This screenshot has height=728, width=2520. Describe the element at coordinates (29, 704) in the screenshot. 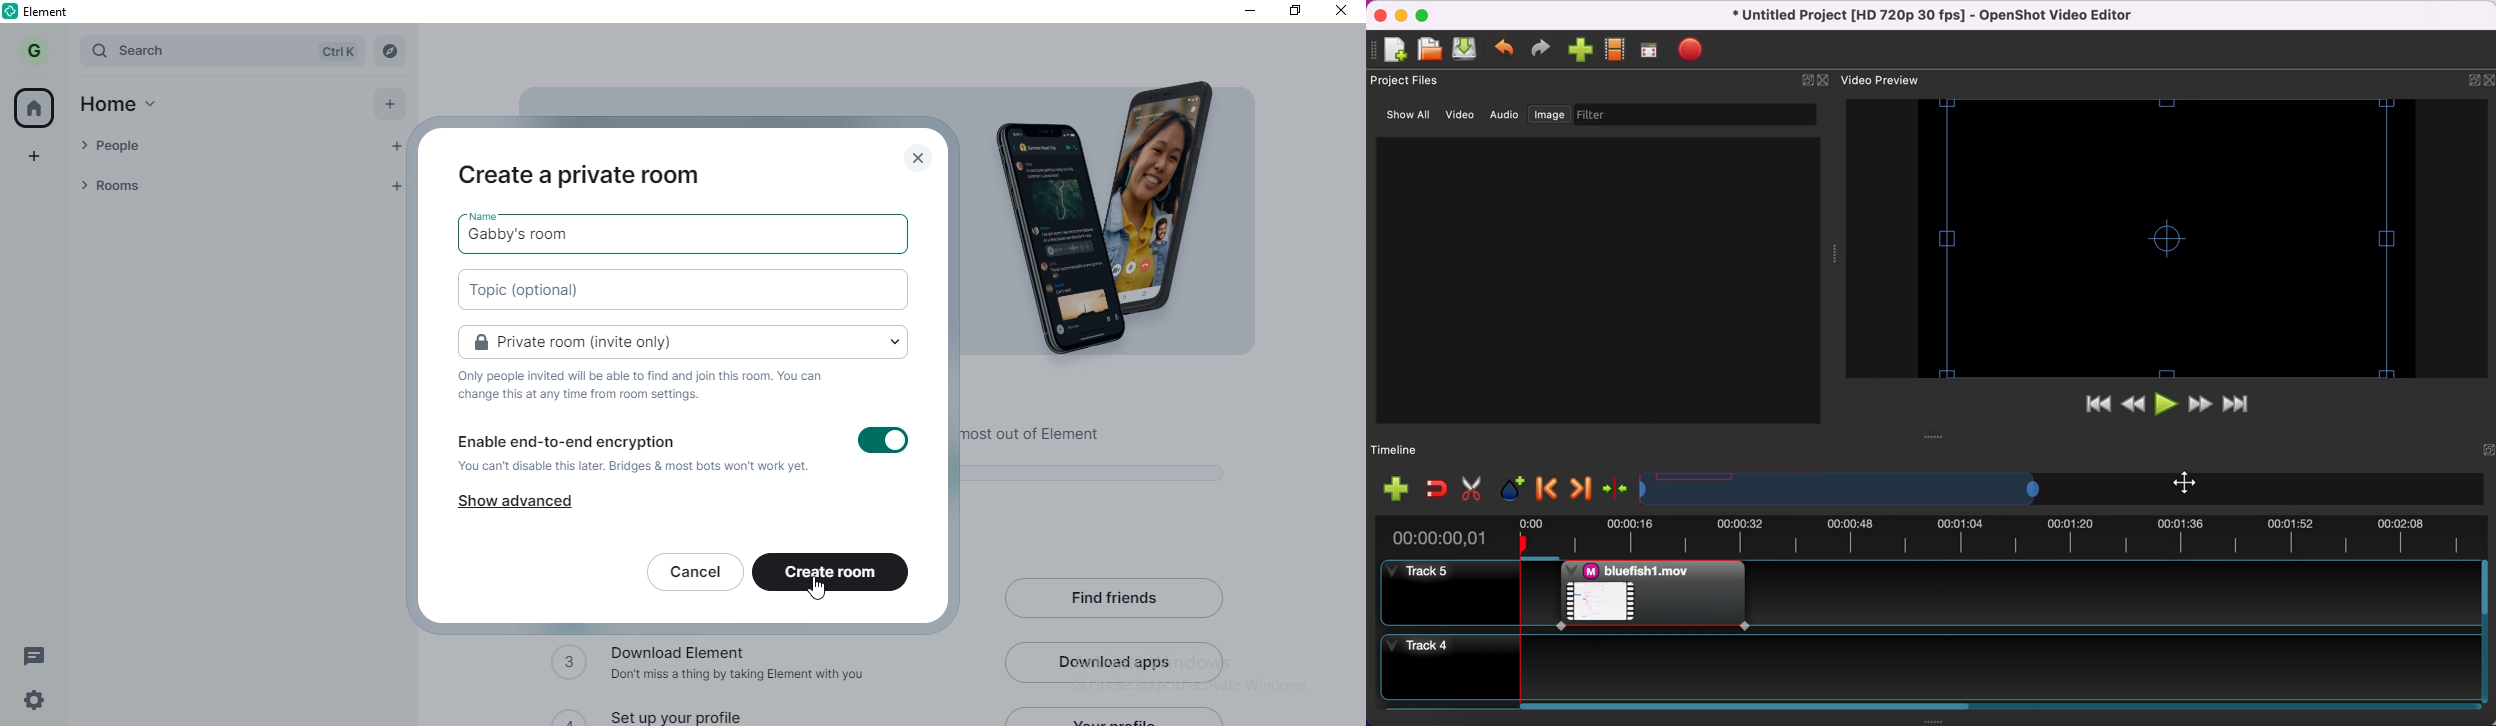

I see `settings` at that location.